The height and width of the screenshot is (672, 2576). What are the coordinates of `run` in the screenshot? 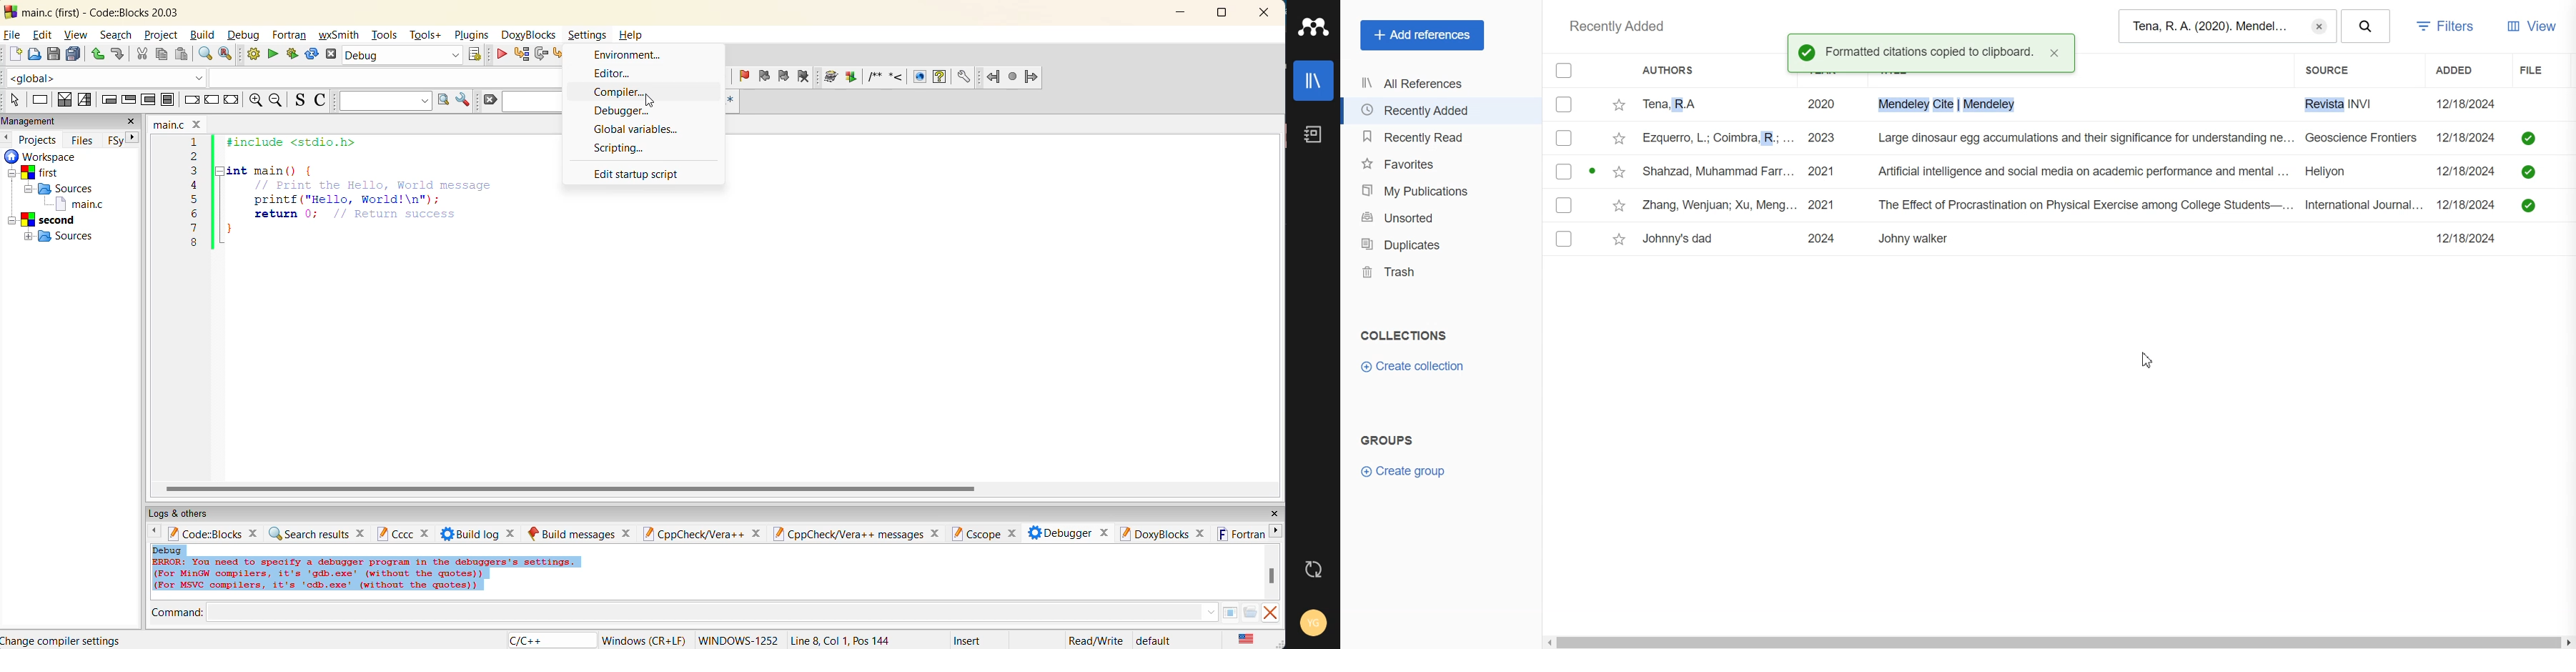 It's located at (274, 55).